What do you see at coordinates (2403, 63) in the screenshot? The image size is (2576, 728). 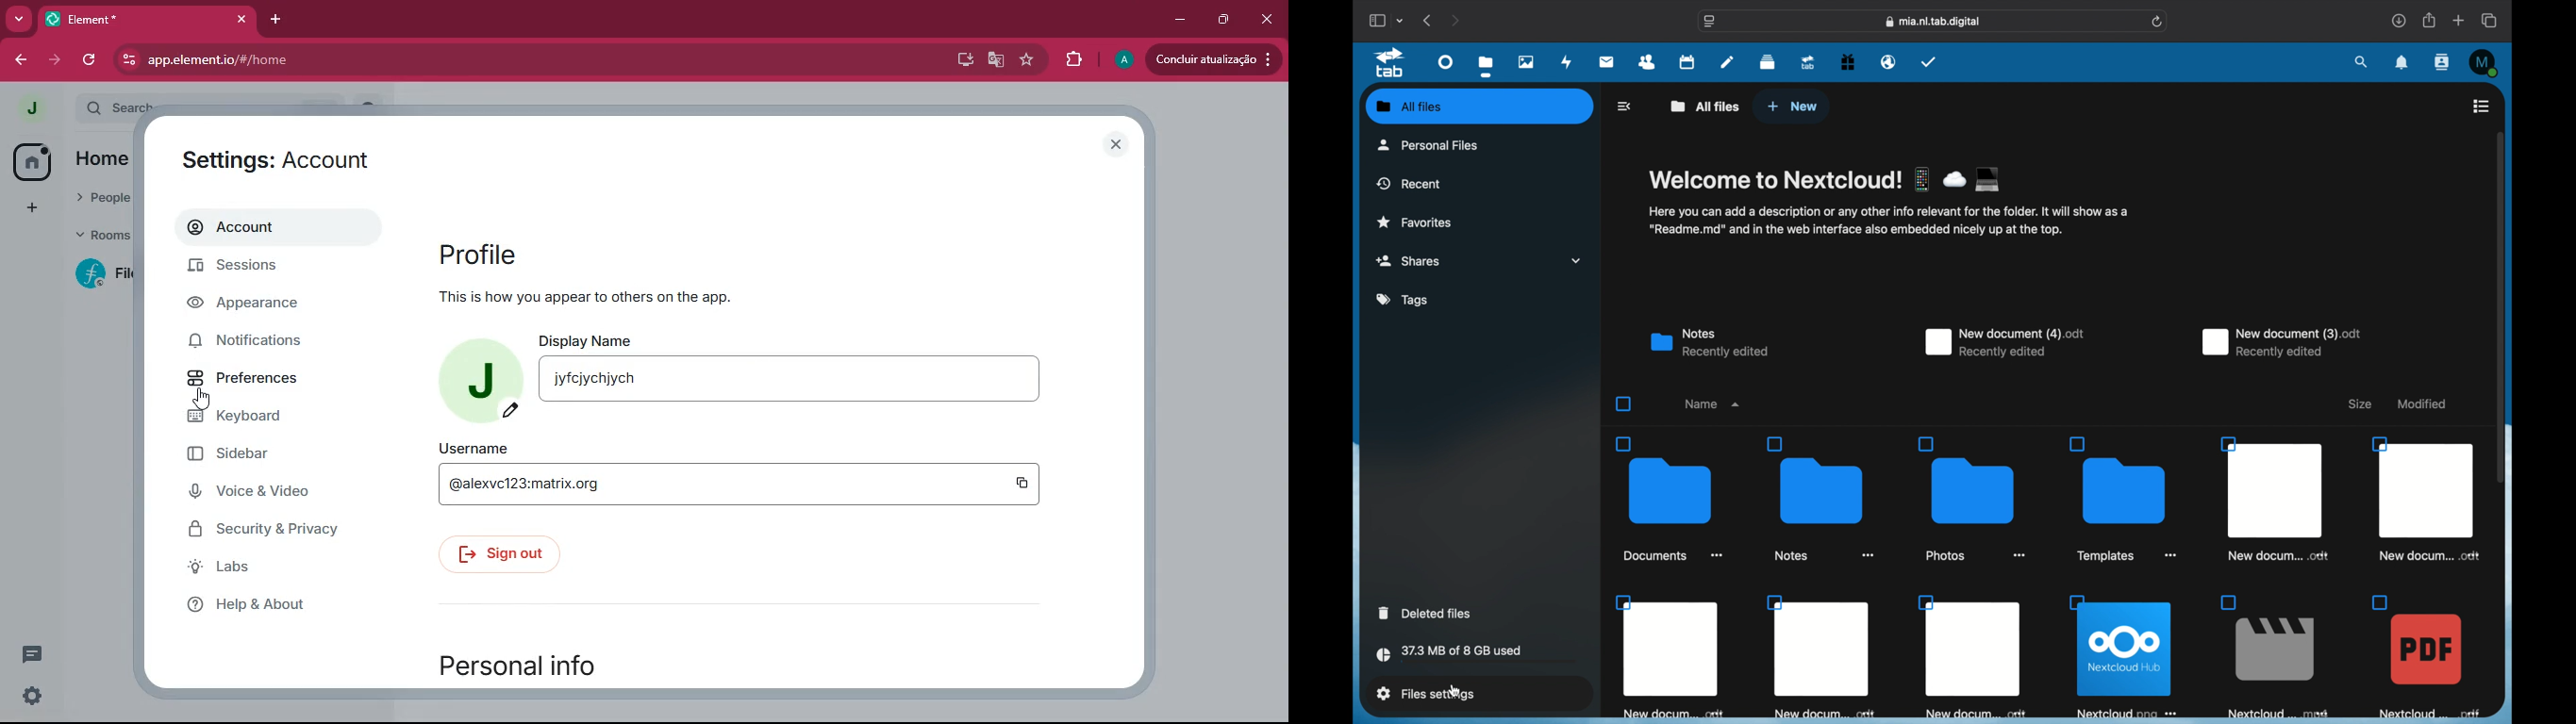 I see `notifications` at bounding box center [2403, 63].